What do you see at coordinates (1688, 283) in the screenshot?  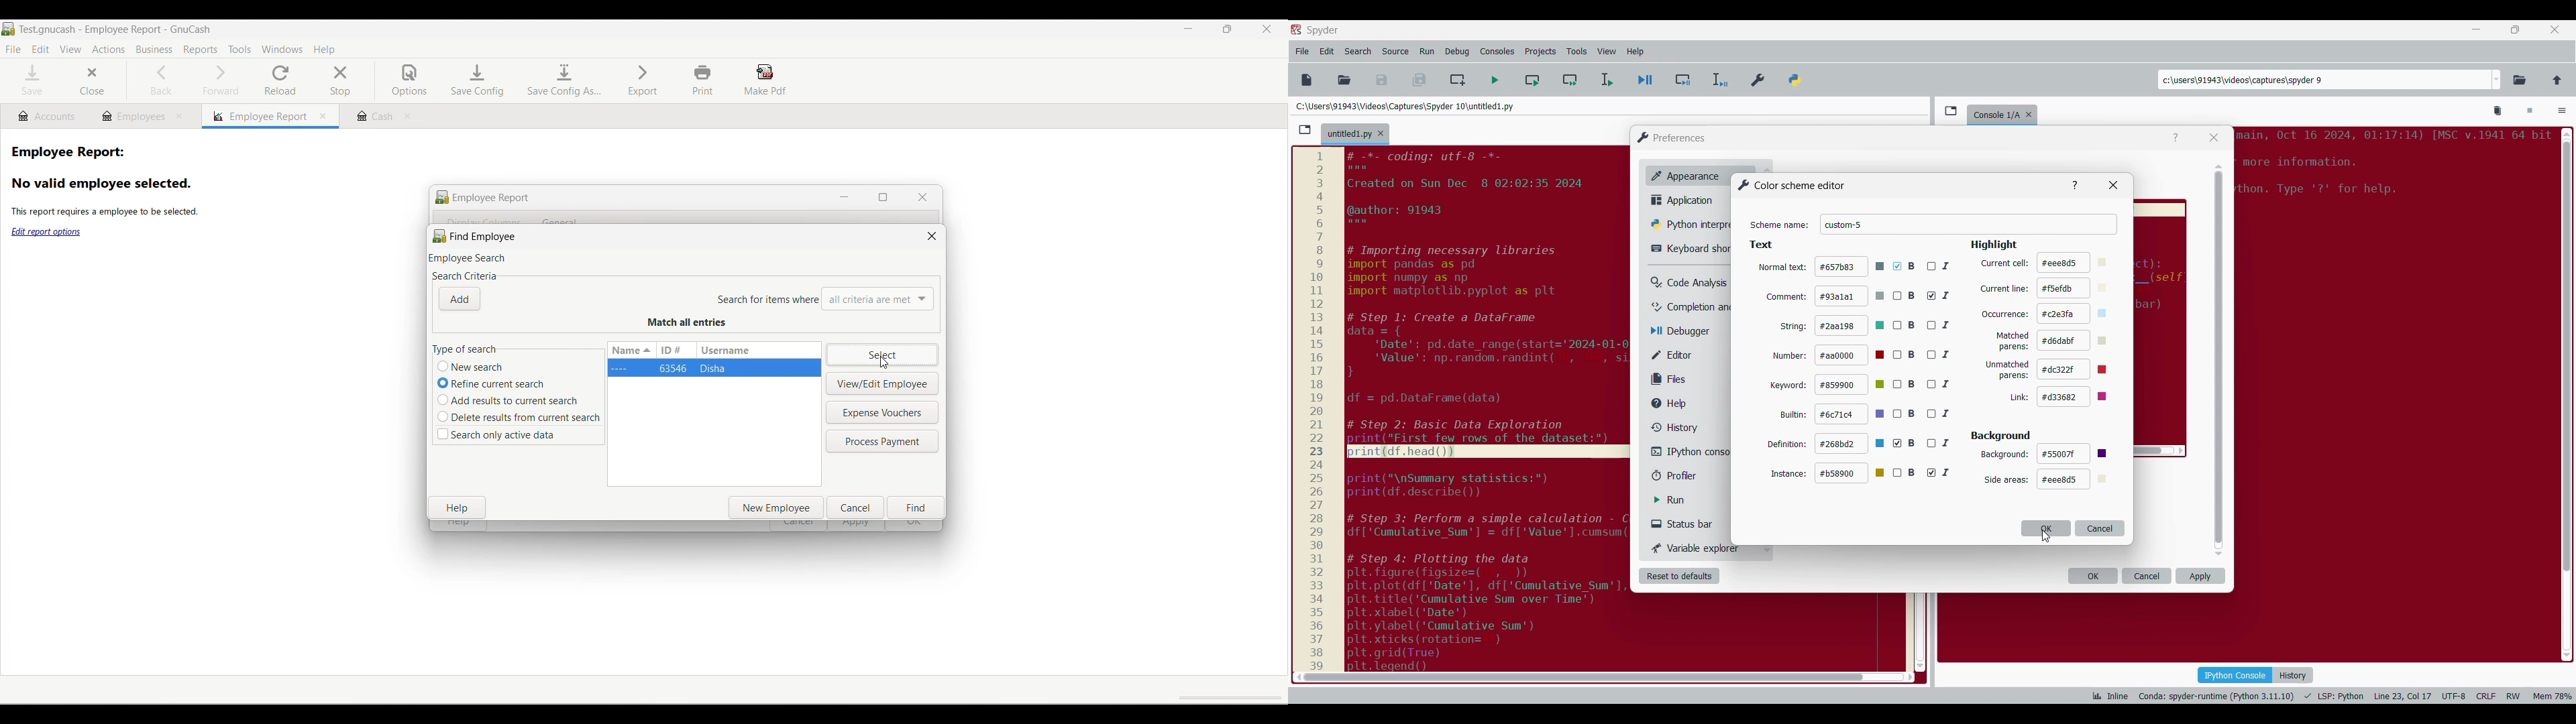 I see `Code analysis` at bounding box center [1688, 283].